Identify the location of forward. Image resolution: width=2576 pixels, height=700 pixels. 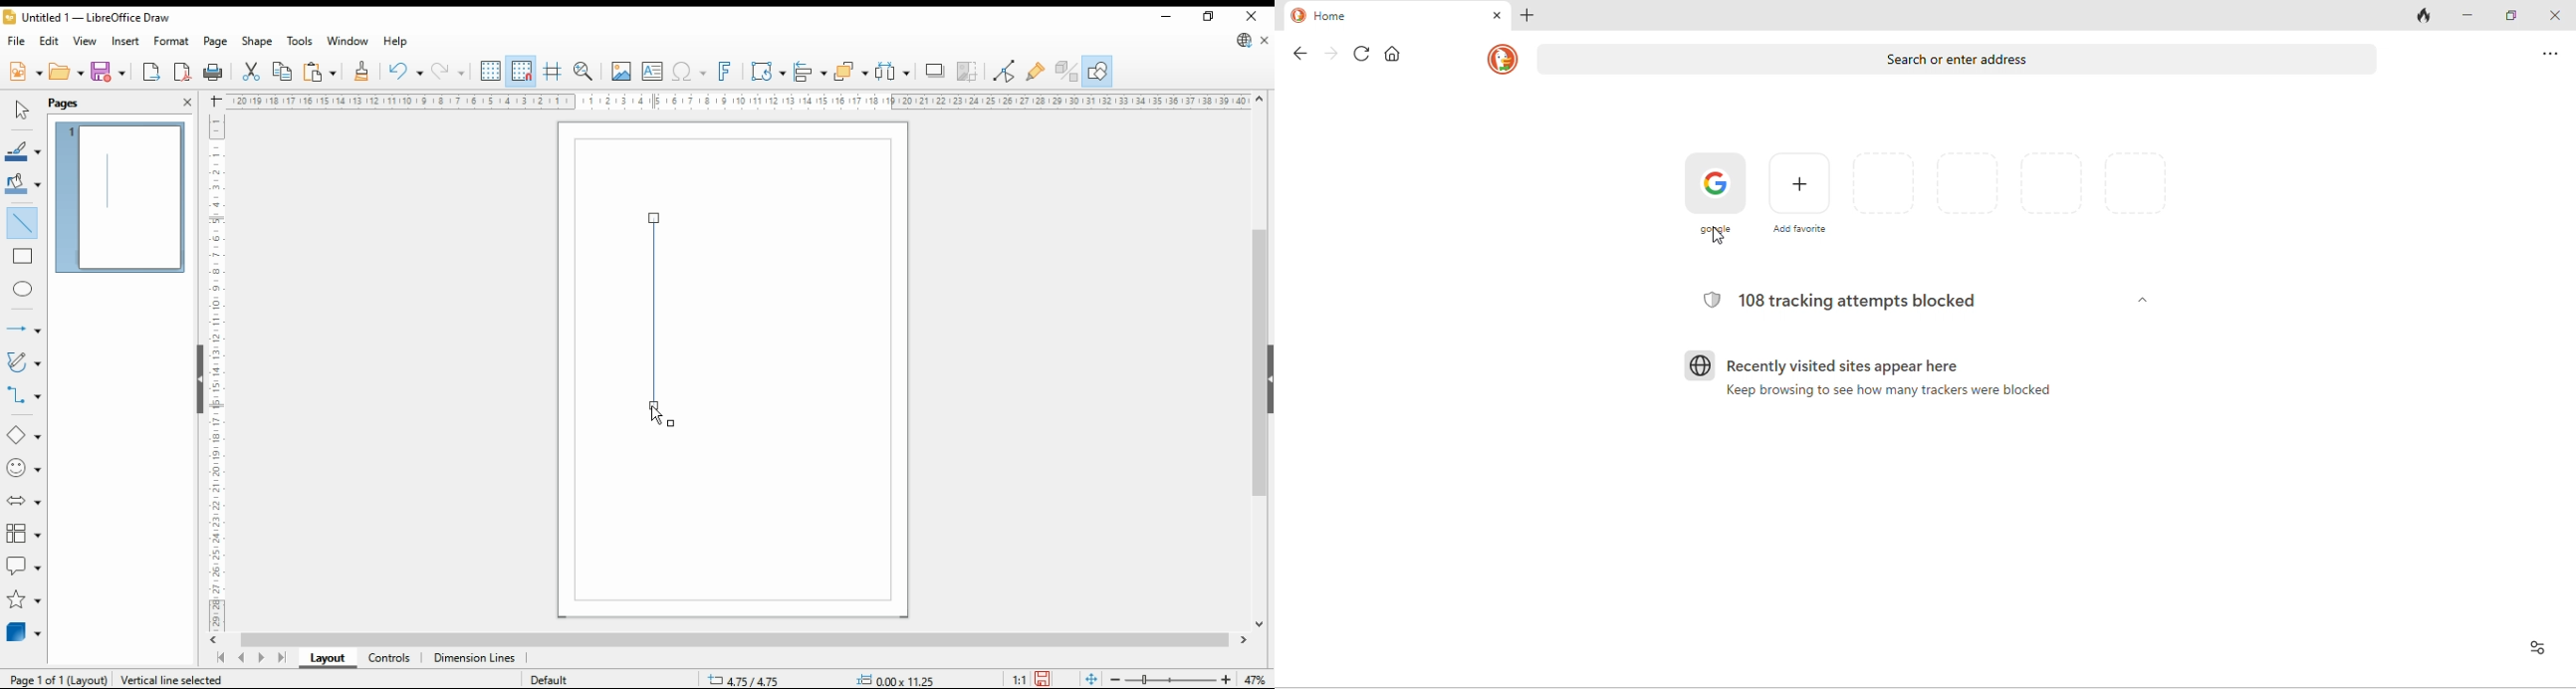
(1324, 54).